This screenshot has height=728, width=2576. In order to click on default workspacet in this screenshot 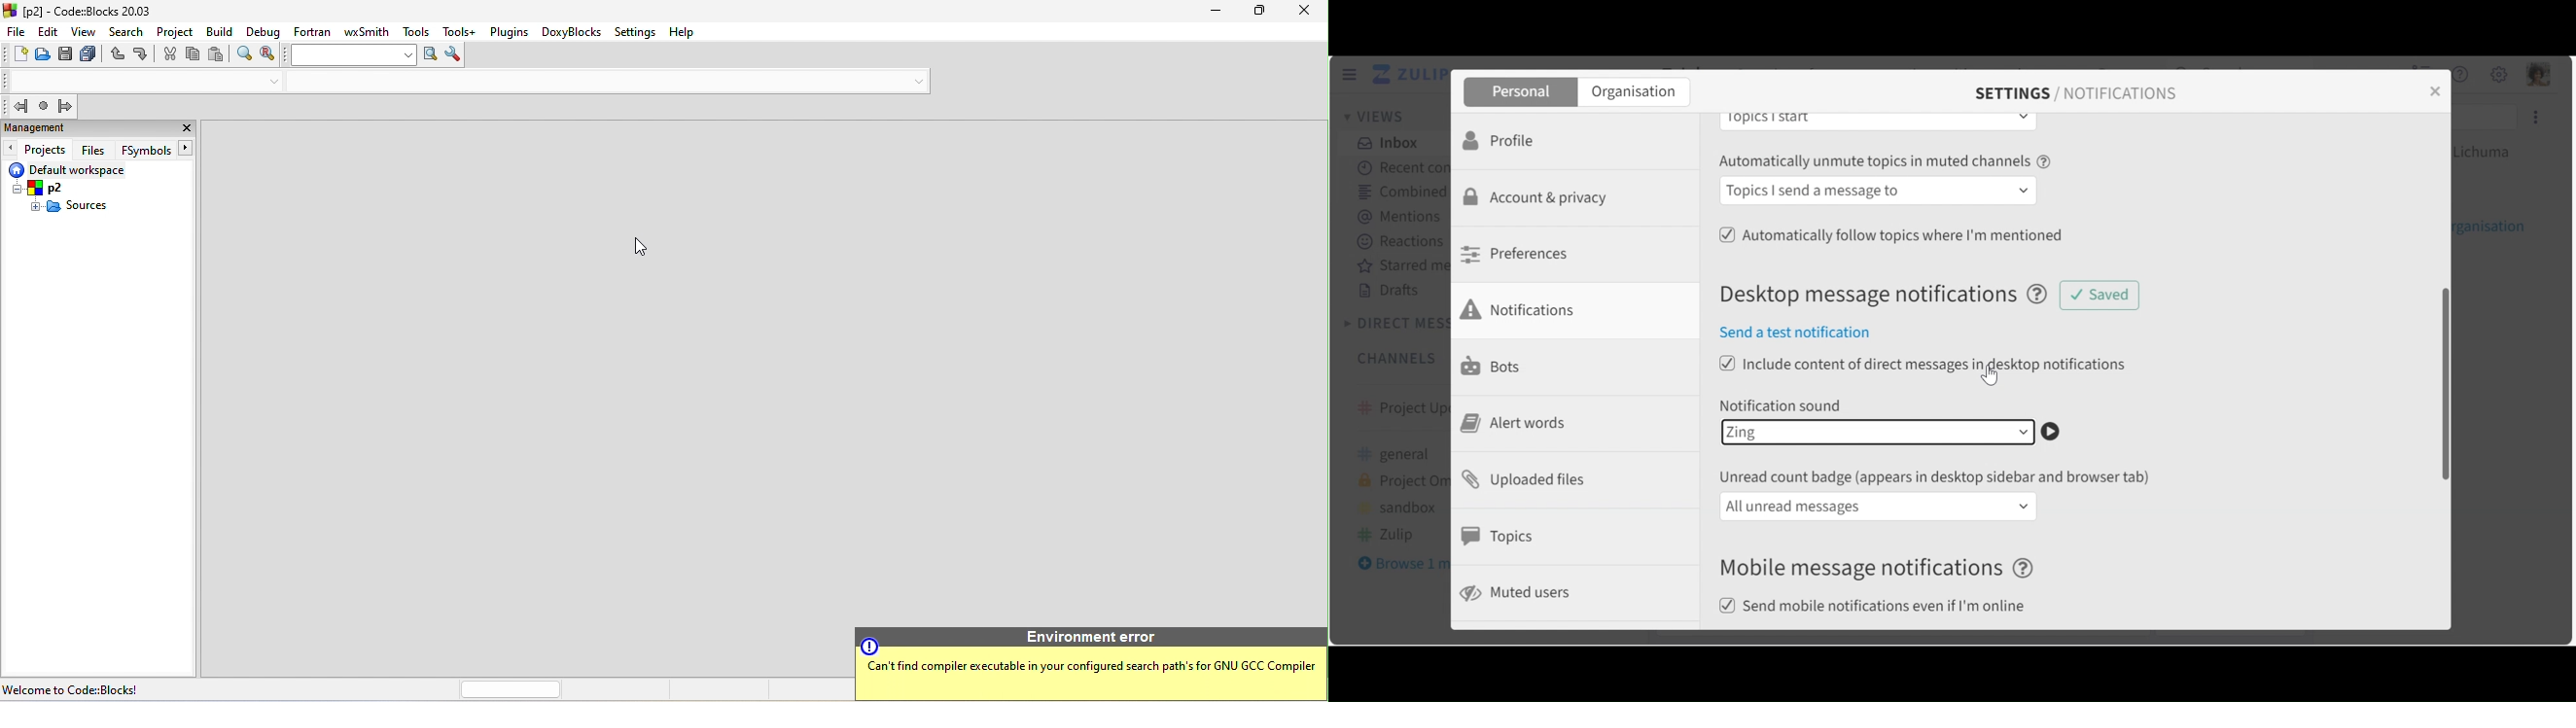, I will do `click(73, 171)`.